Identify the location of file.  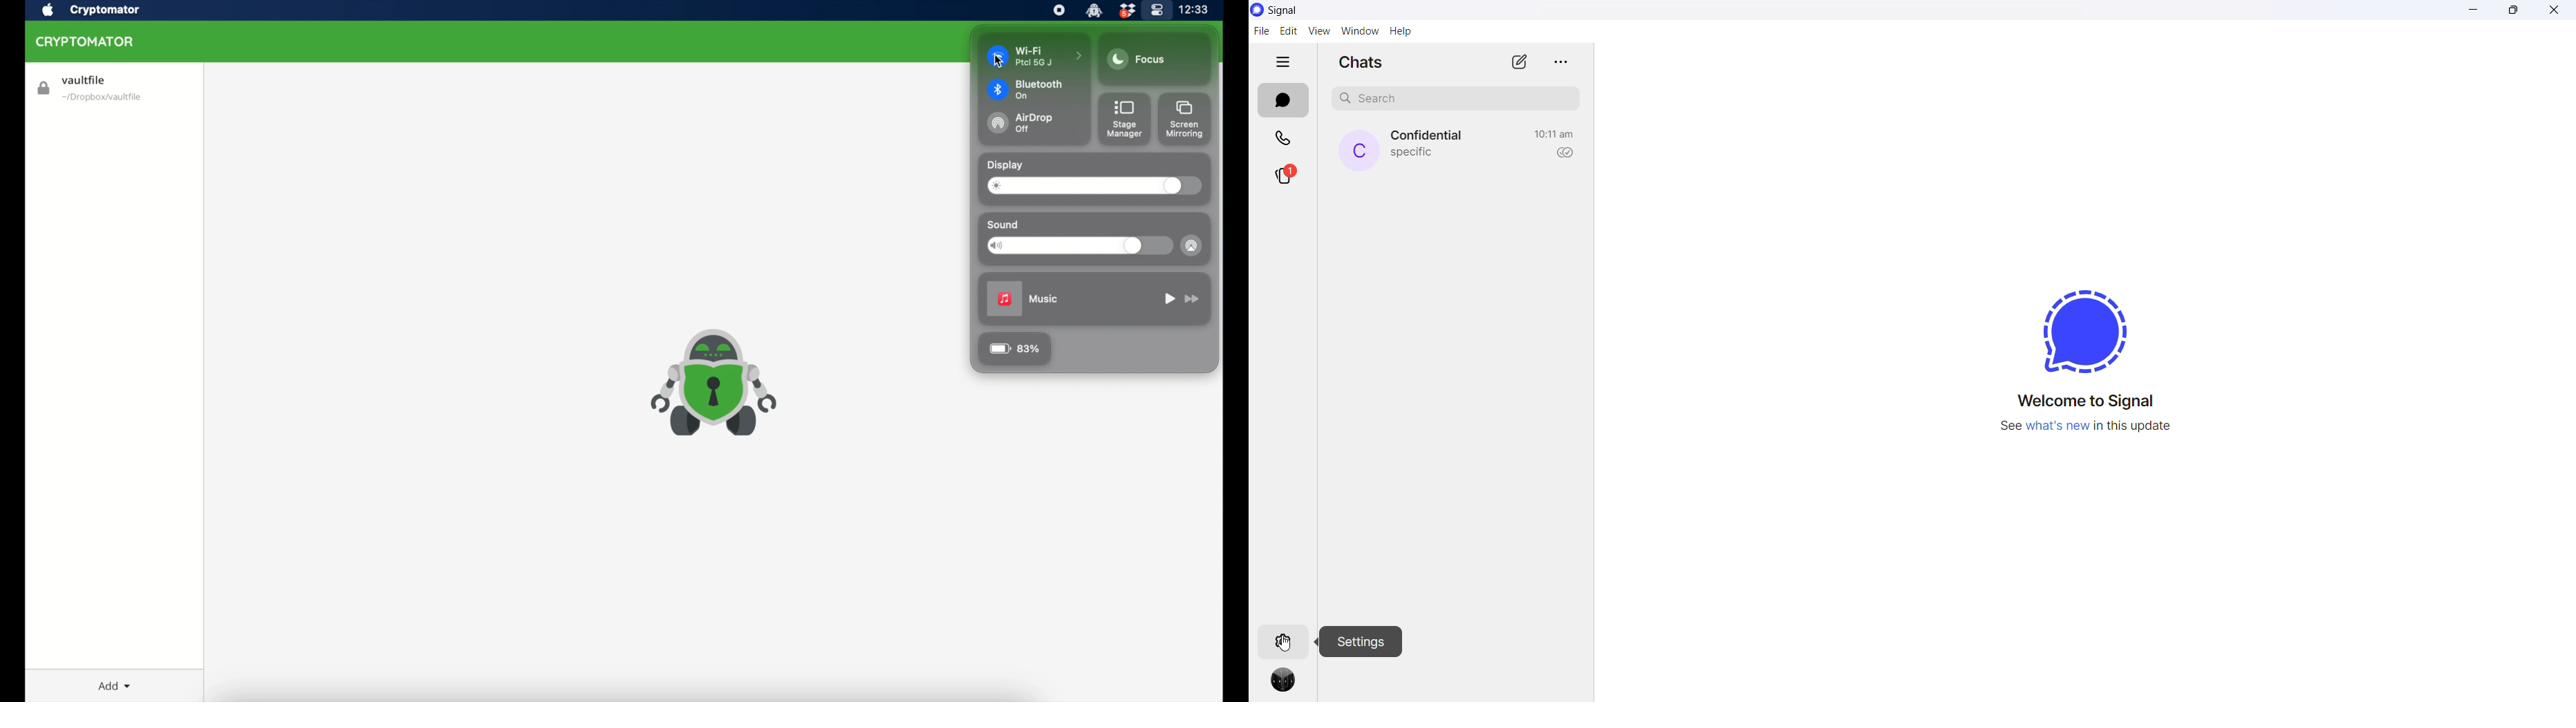
(1261, 30).